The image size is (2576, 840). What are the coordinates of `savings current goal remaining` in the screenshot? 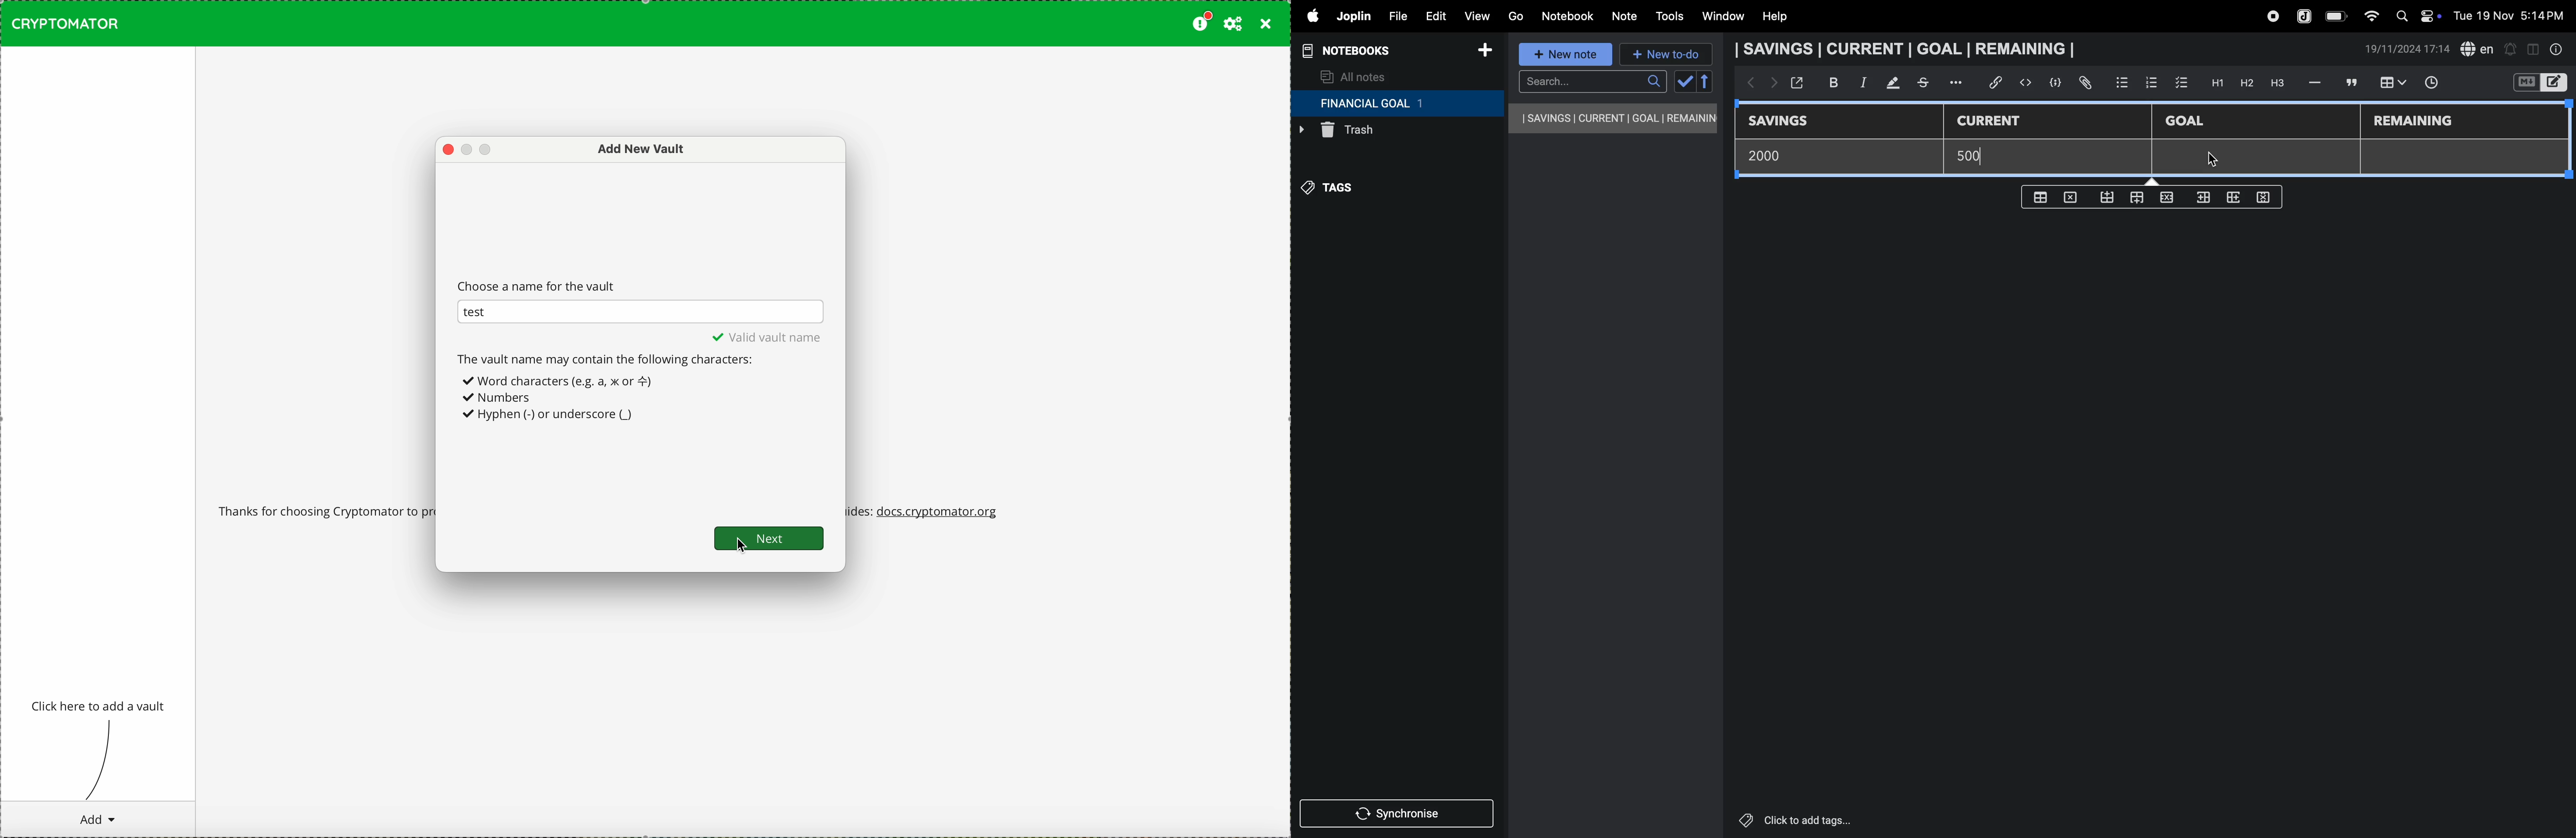 It's located at (1908, 49).